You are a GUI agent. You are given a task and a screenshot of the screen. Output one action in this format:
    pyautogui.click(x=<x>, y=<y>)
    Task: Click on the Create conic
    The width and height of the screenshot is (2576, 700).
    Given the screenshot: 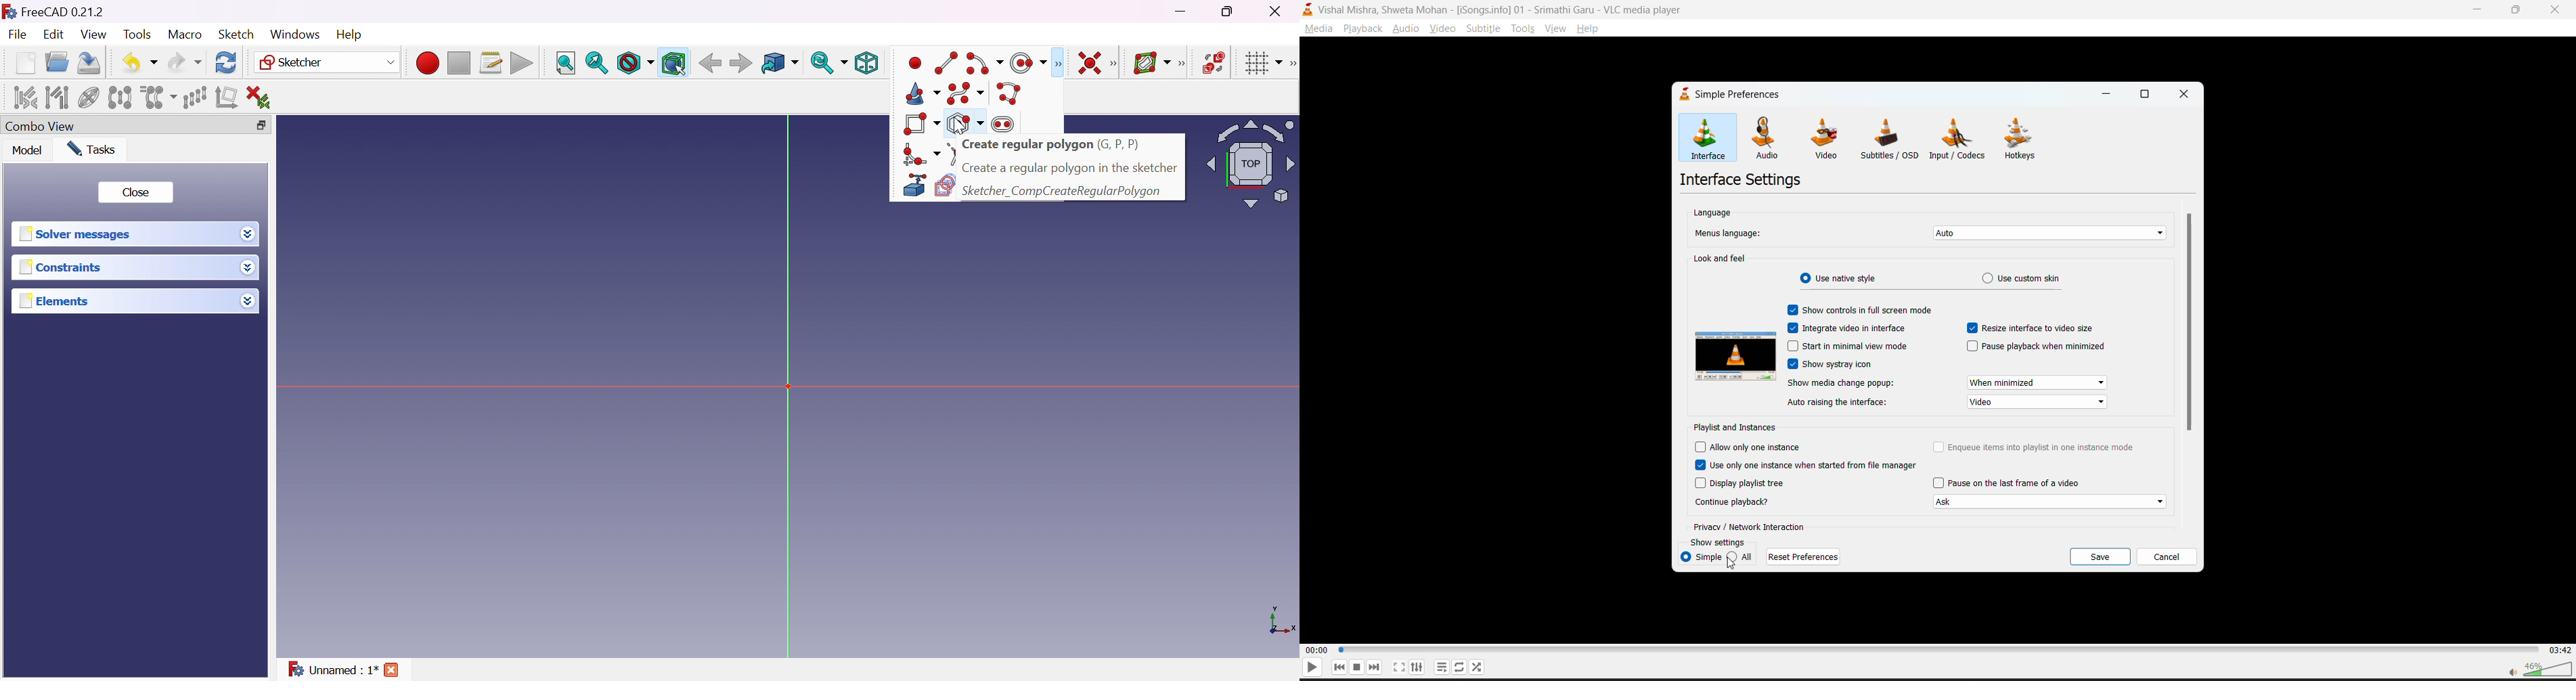 What is the action you would take?
    pyautogui.click(x=924, y=93)
    